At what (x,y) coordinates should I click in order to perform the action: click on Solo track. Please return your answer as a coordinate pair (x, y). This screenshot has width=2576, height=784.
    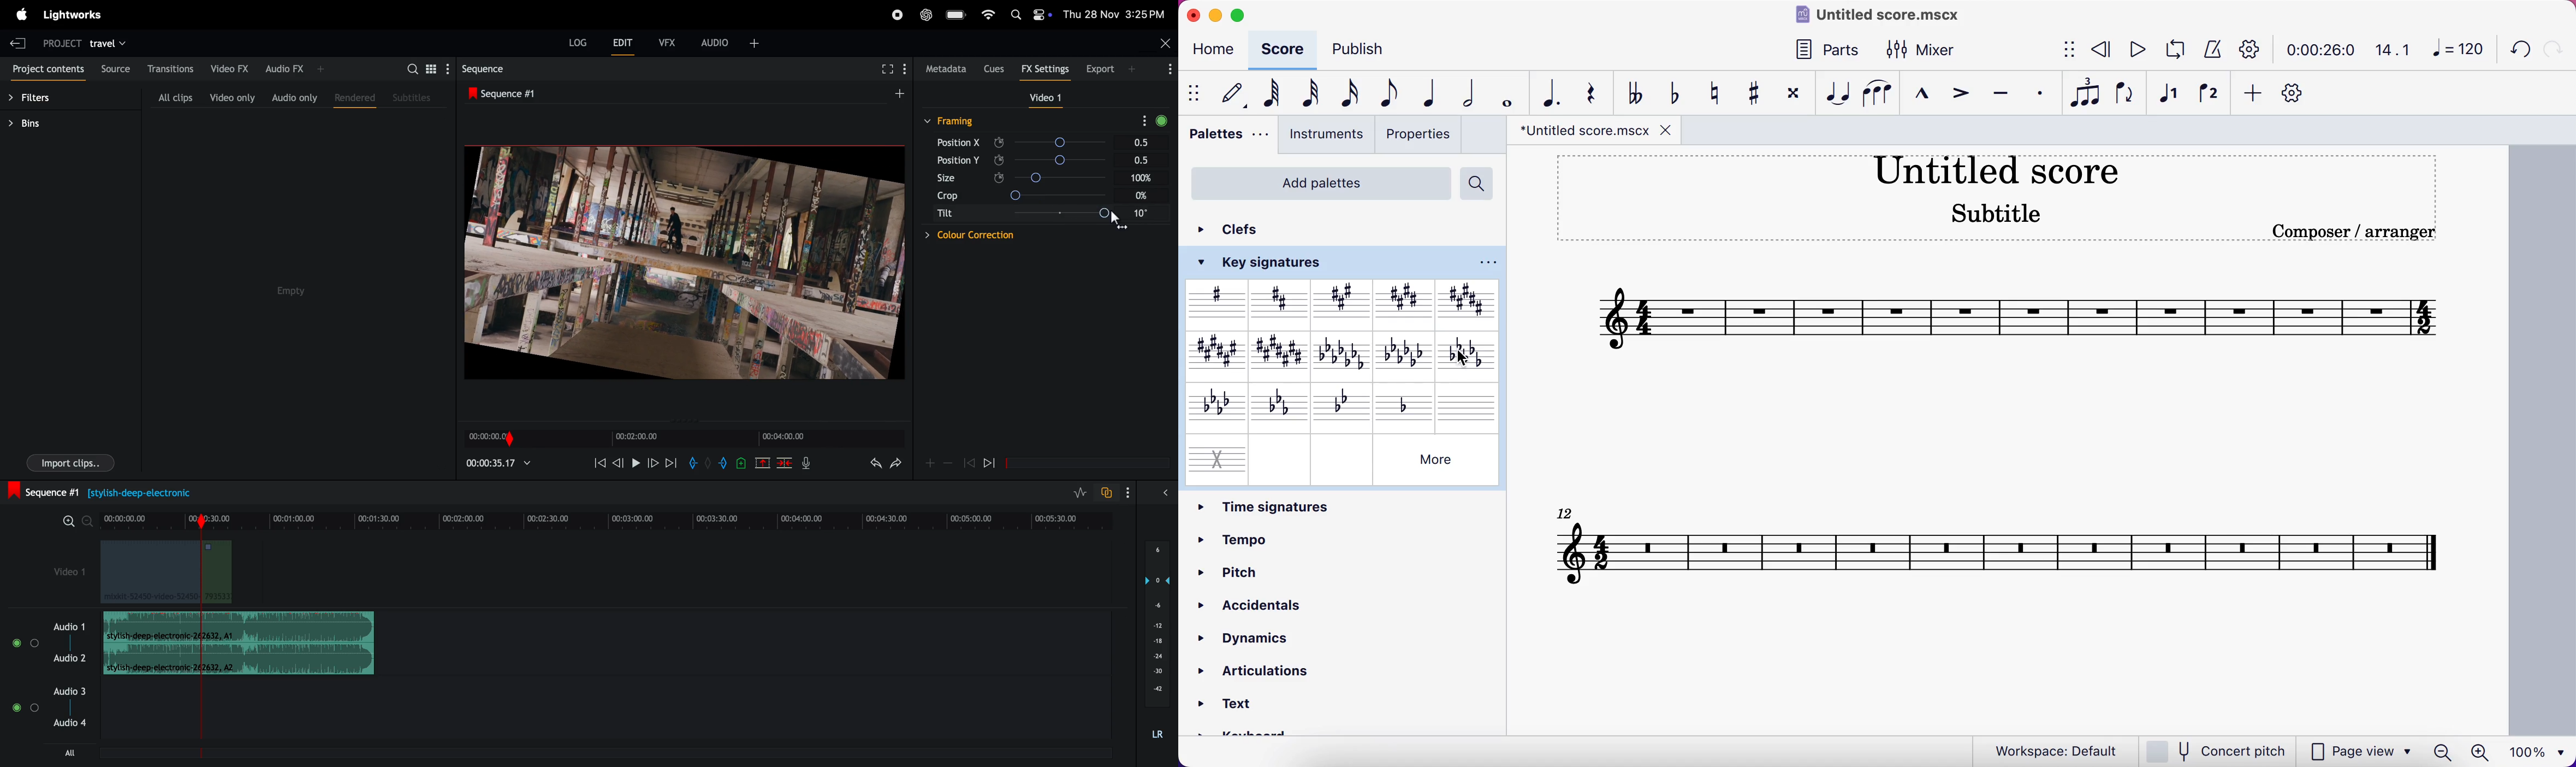
    Looking at the image, I should click on (35, 711).